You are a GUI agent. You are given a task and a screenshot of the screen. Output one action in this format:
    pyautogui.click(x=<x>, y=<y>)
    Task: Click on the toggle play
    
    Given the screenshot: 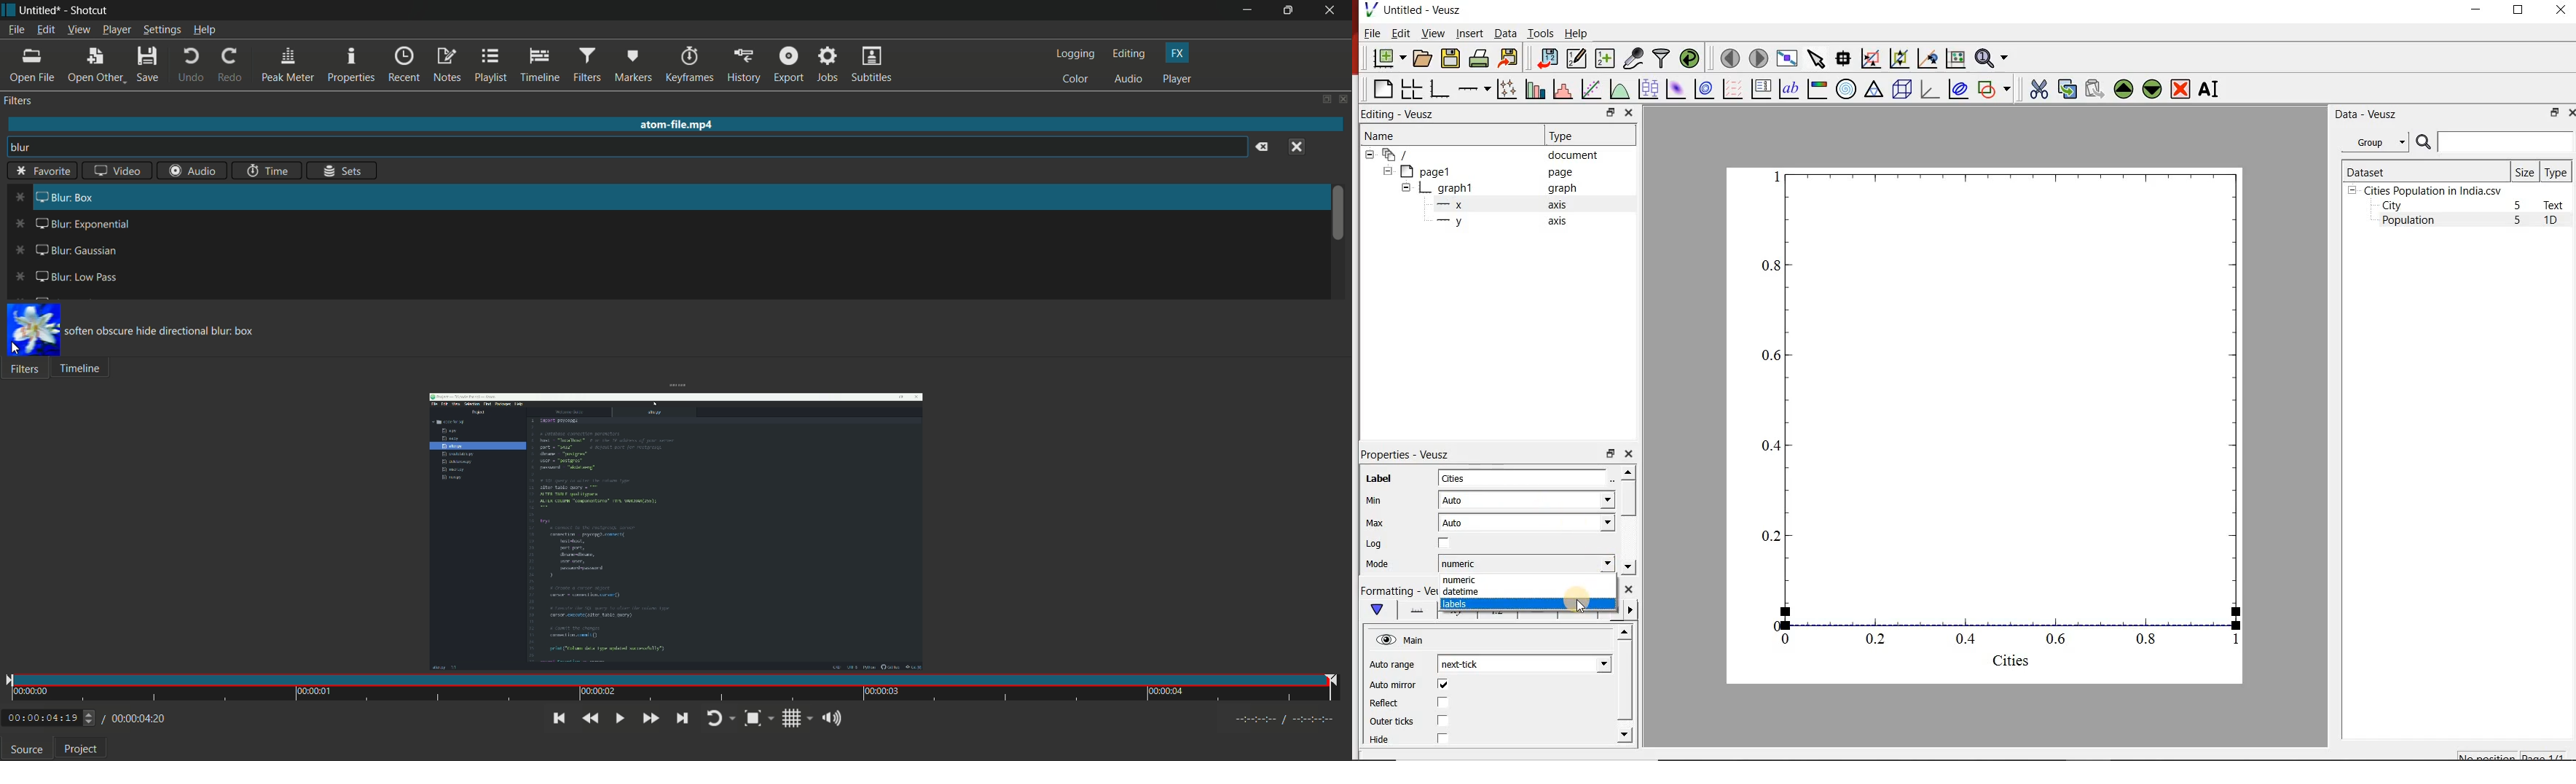 What is the action you would take?
    pyautogui.click(x=618, y=718)
    